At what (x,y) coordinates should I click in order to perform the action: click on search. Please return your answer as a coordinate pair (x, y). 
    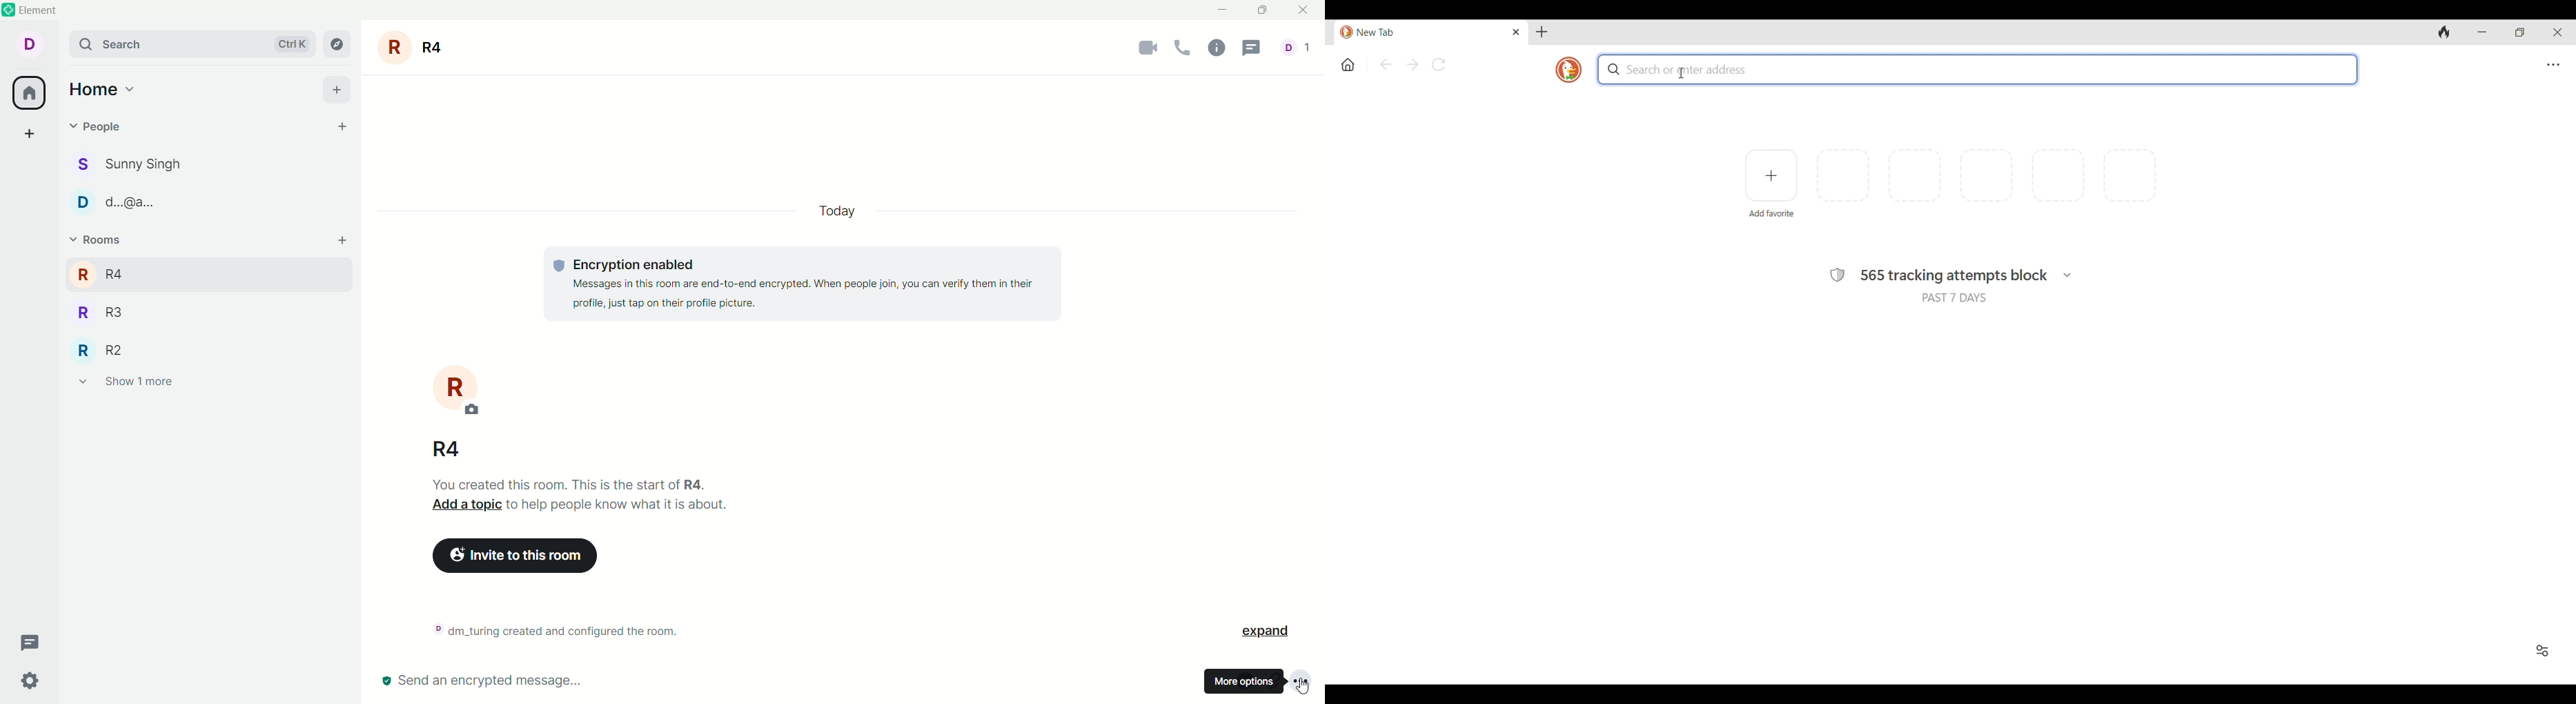
    Looking at the image, I should click on (192, 44).